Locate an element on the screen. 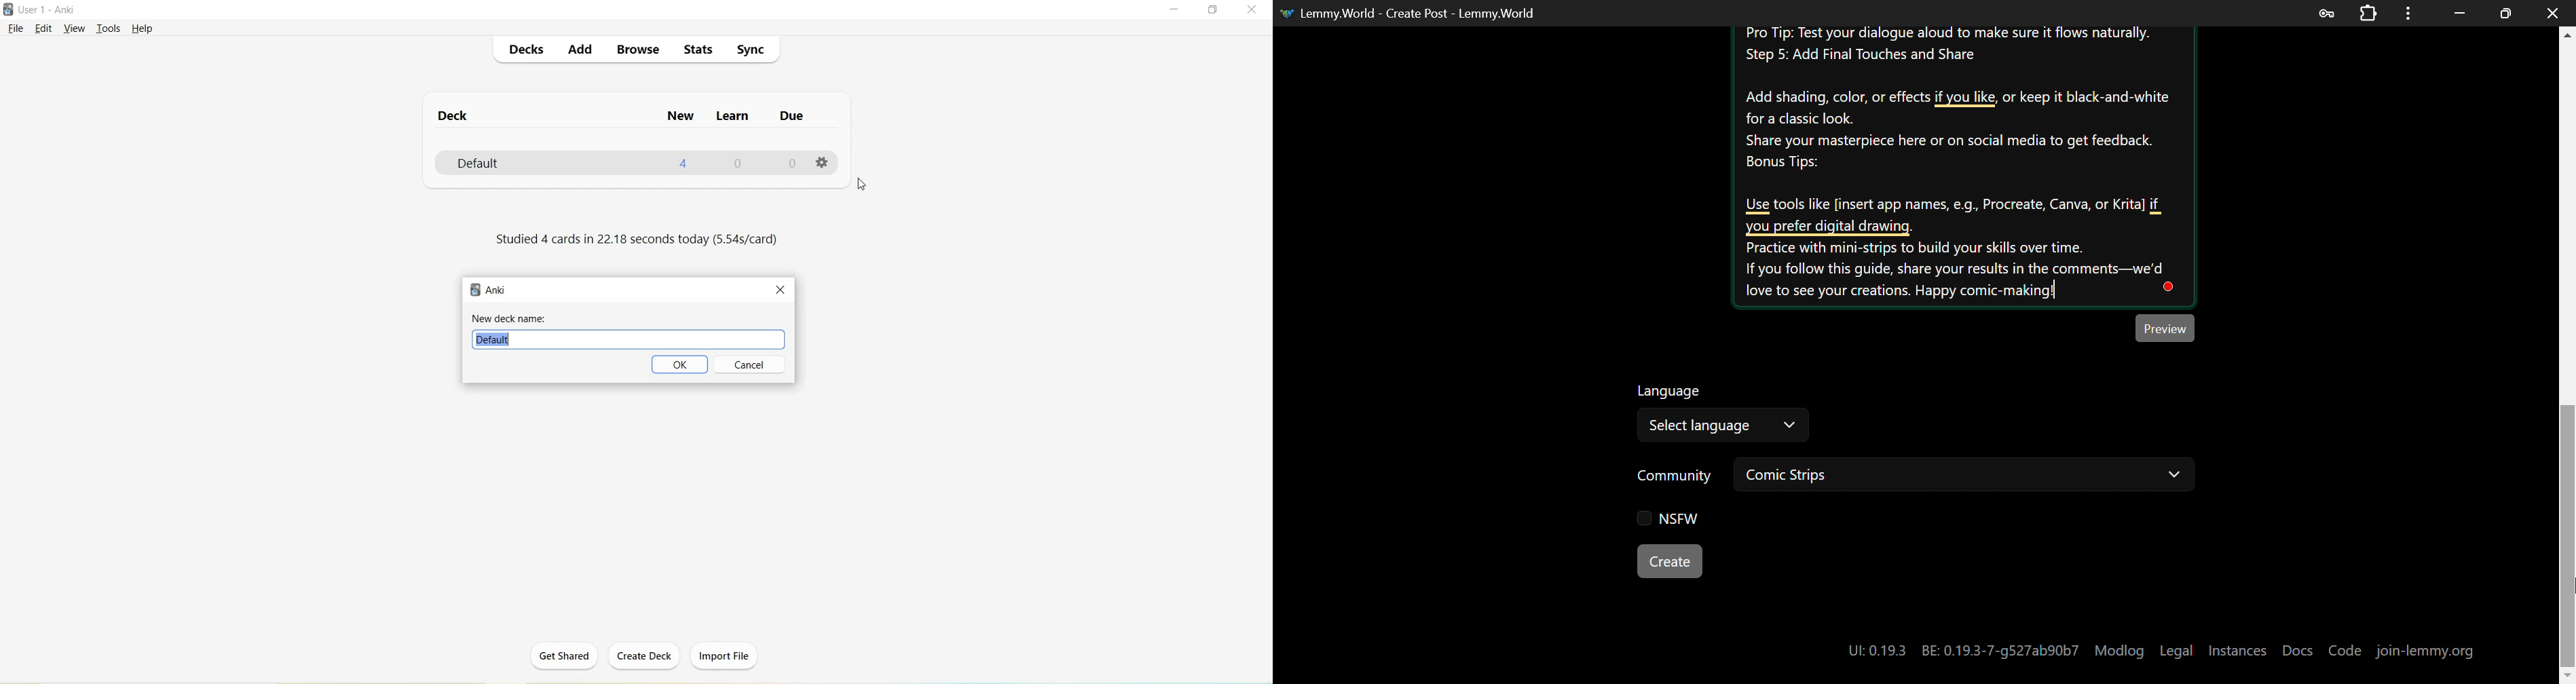  Learn is located at coordinates (730, 117).